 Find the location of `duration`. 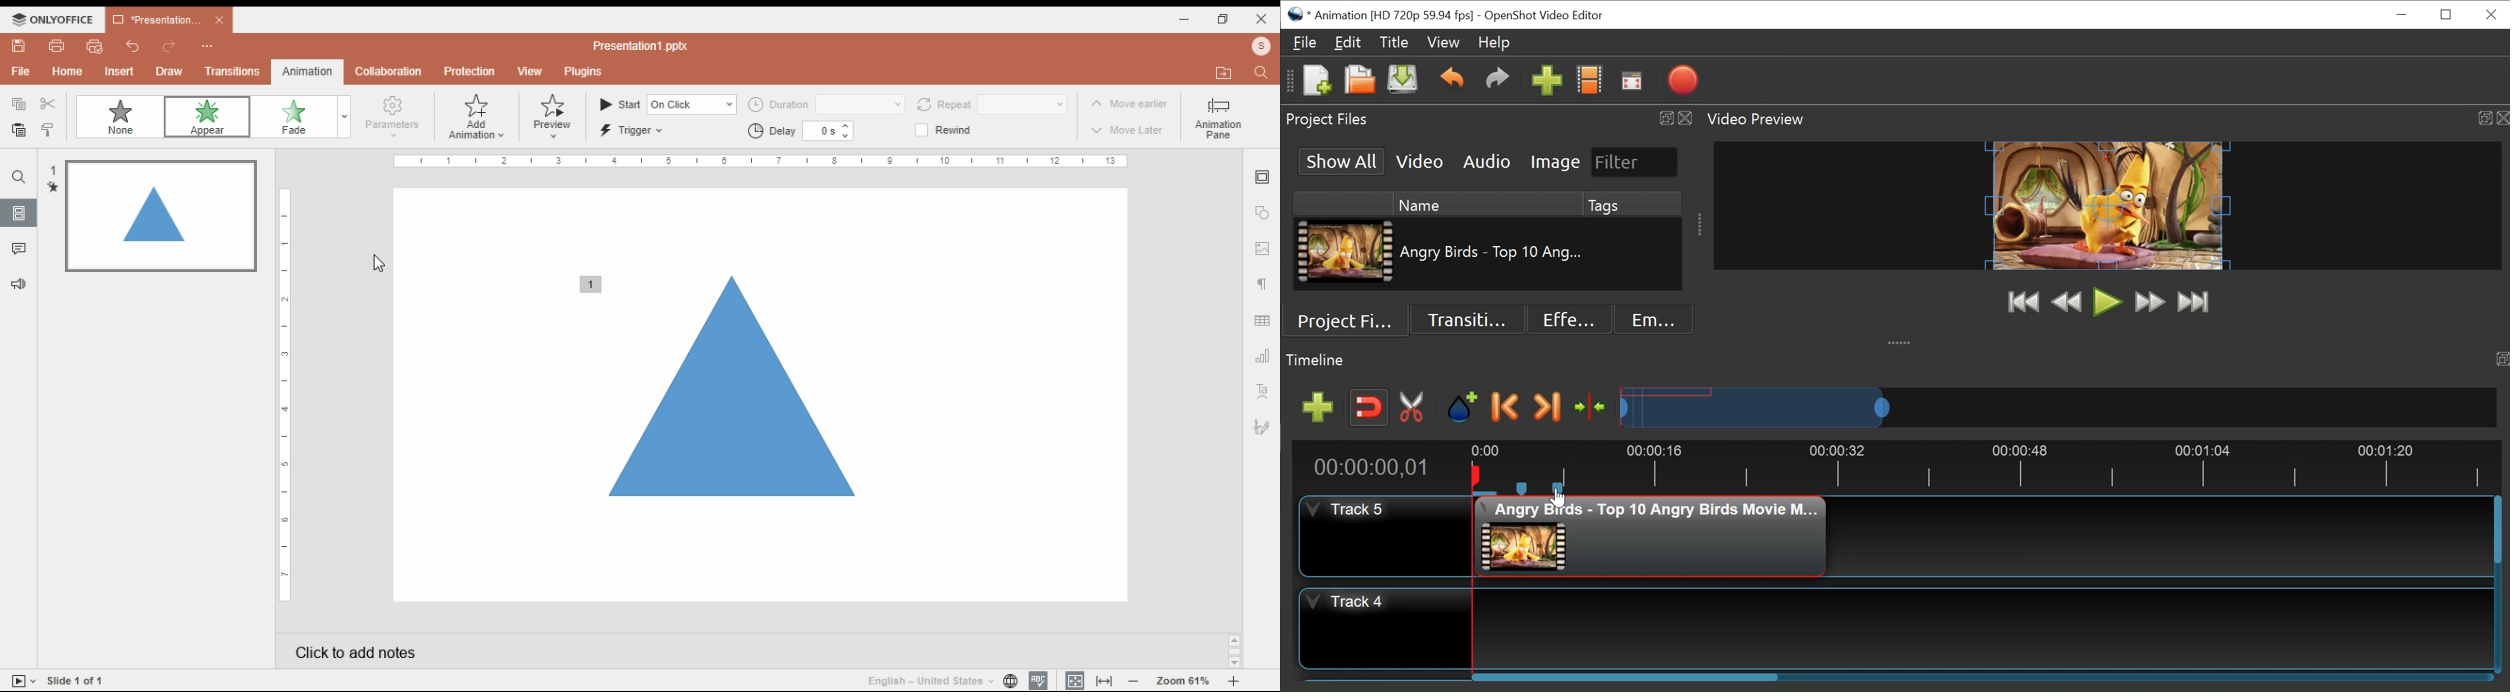

duration is located at coordinates (778, 104).